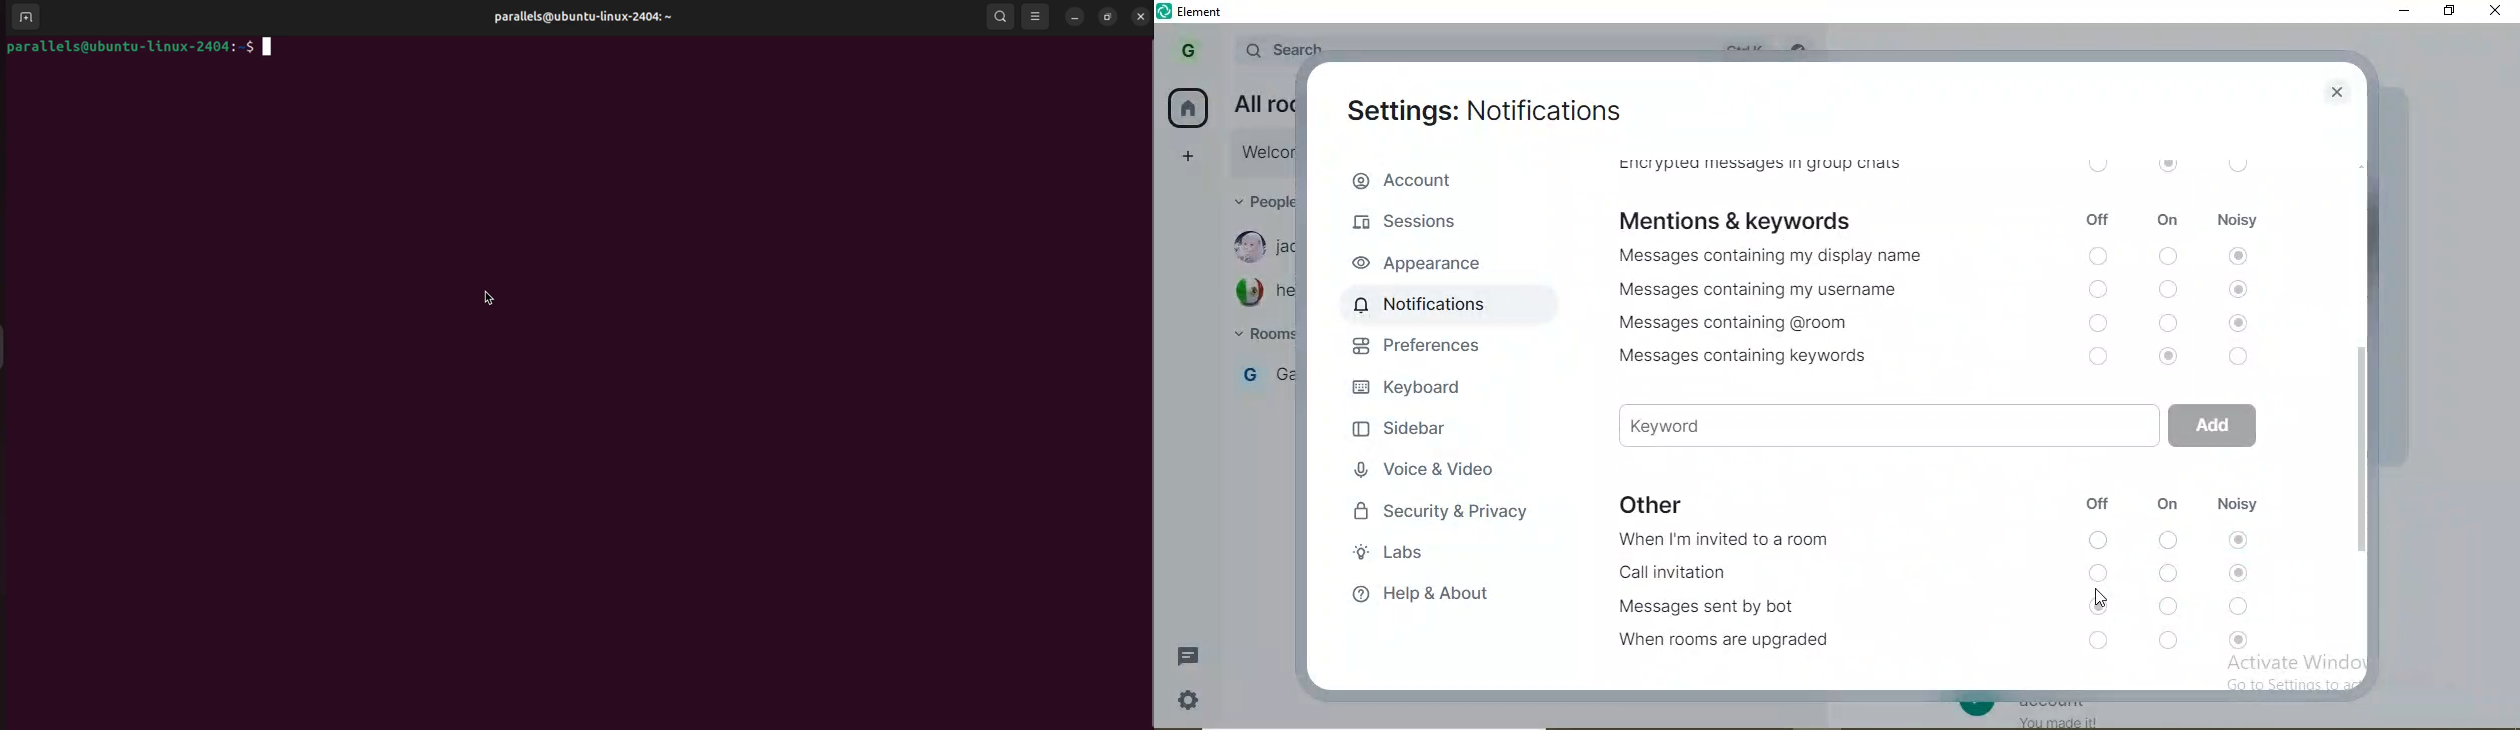 The width and height of the screenshot is (2520, 756). Describe the element at coordinates (2149, 324) in the screenshot. I see `switch off` at that location.